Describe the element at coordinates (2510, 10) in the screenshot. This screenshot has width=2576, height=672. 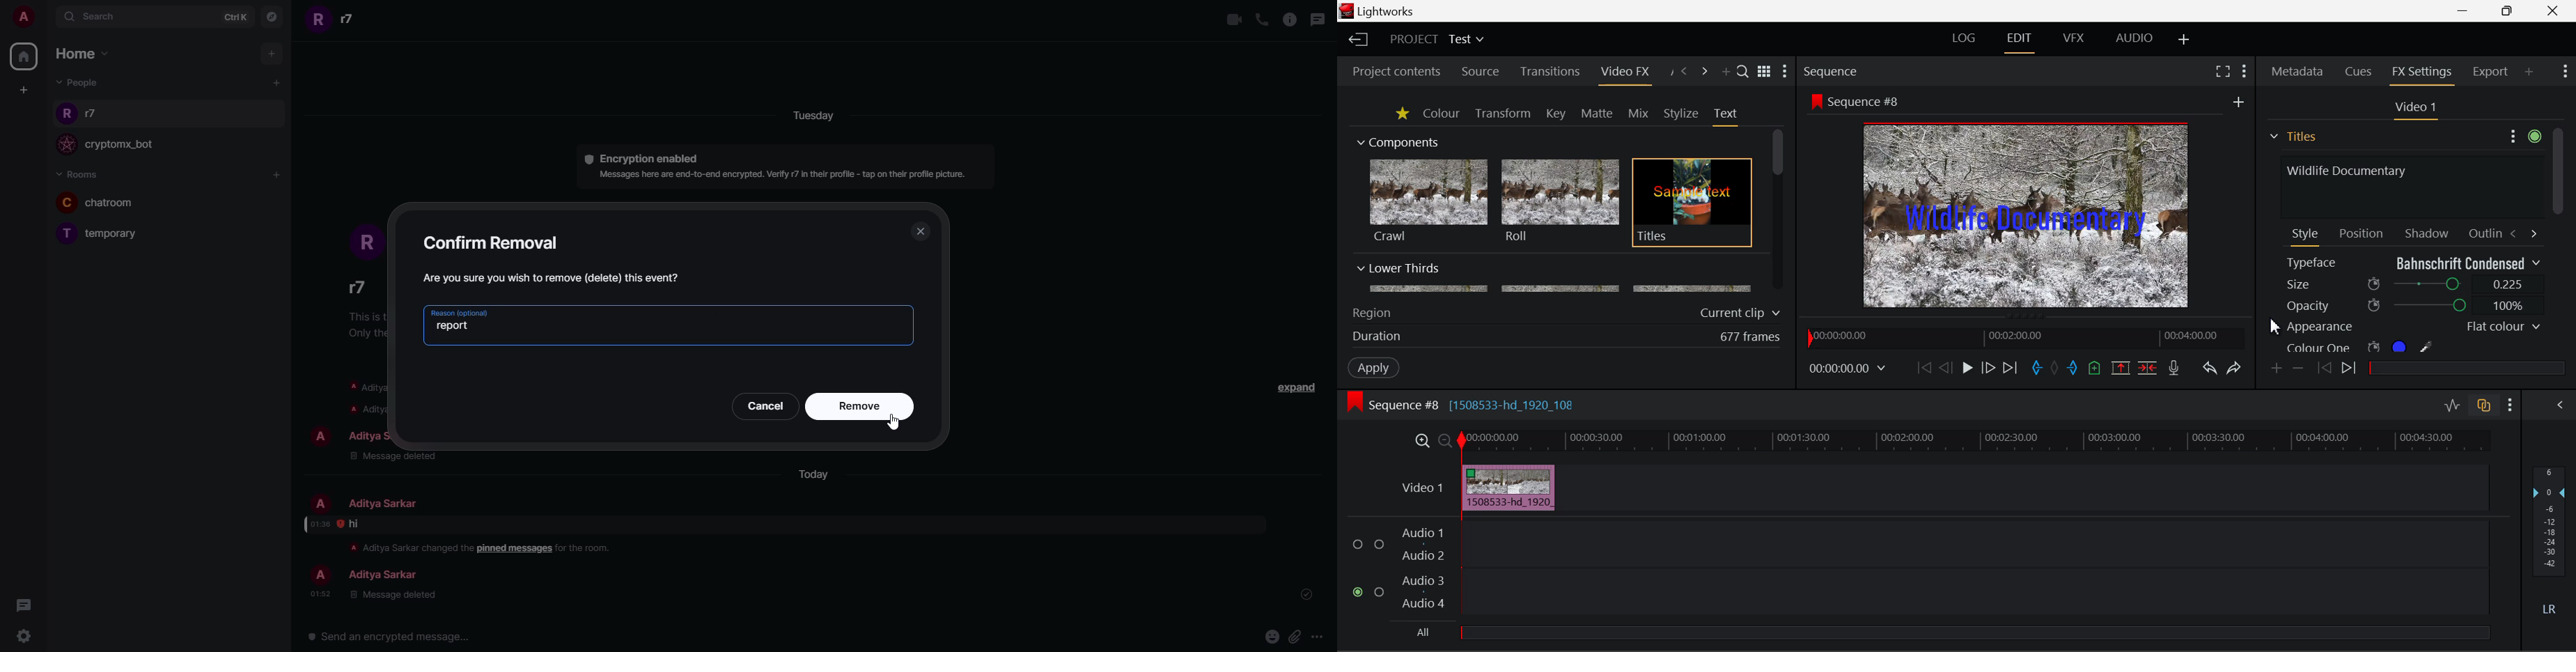
I see `Minimize` at that location.